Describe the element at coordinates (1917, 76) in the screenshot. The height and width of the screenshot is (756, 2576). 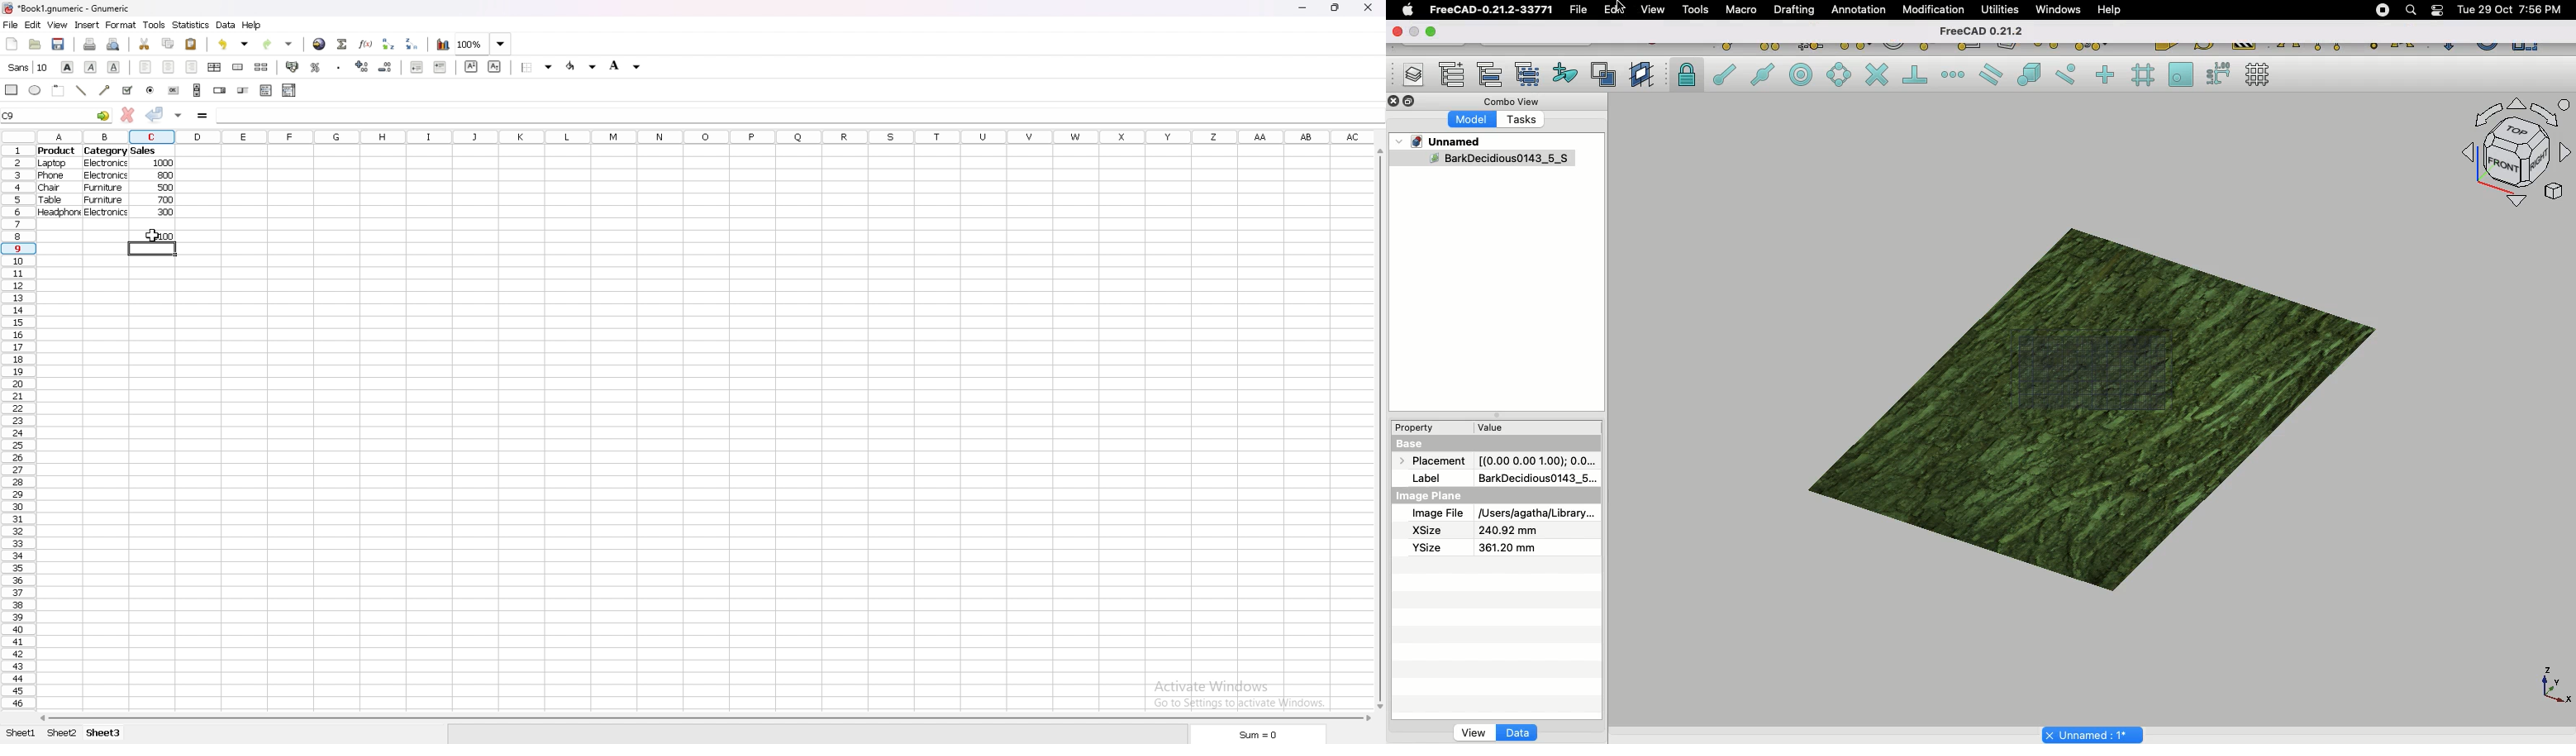
I see `Snap perpendicular` at that location.